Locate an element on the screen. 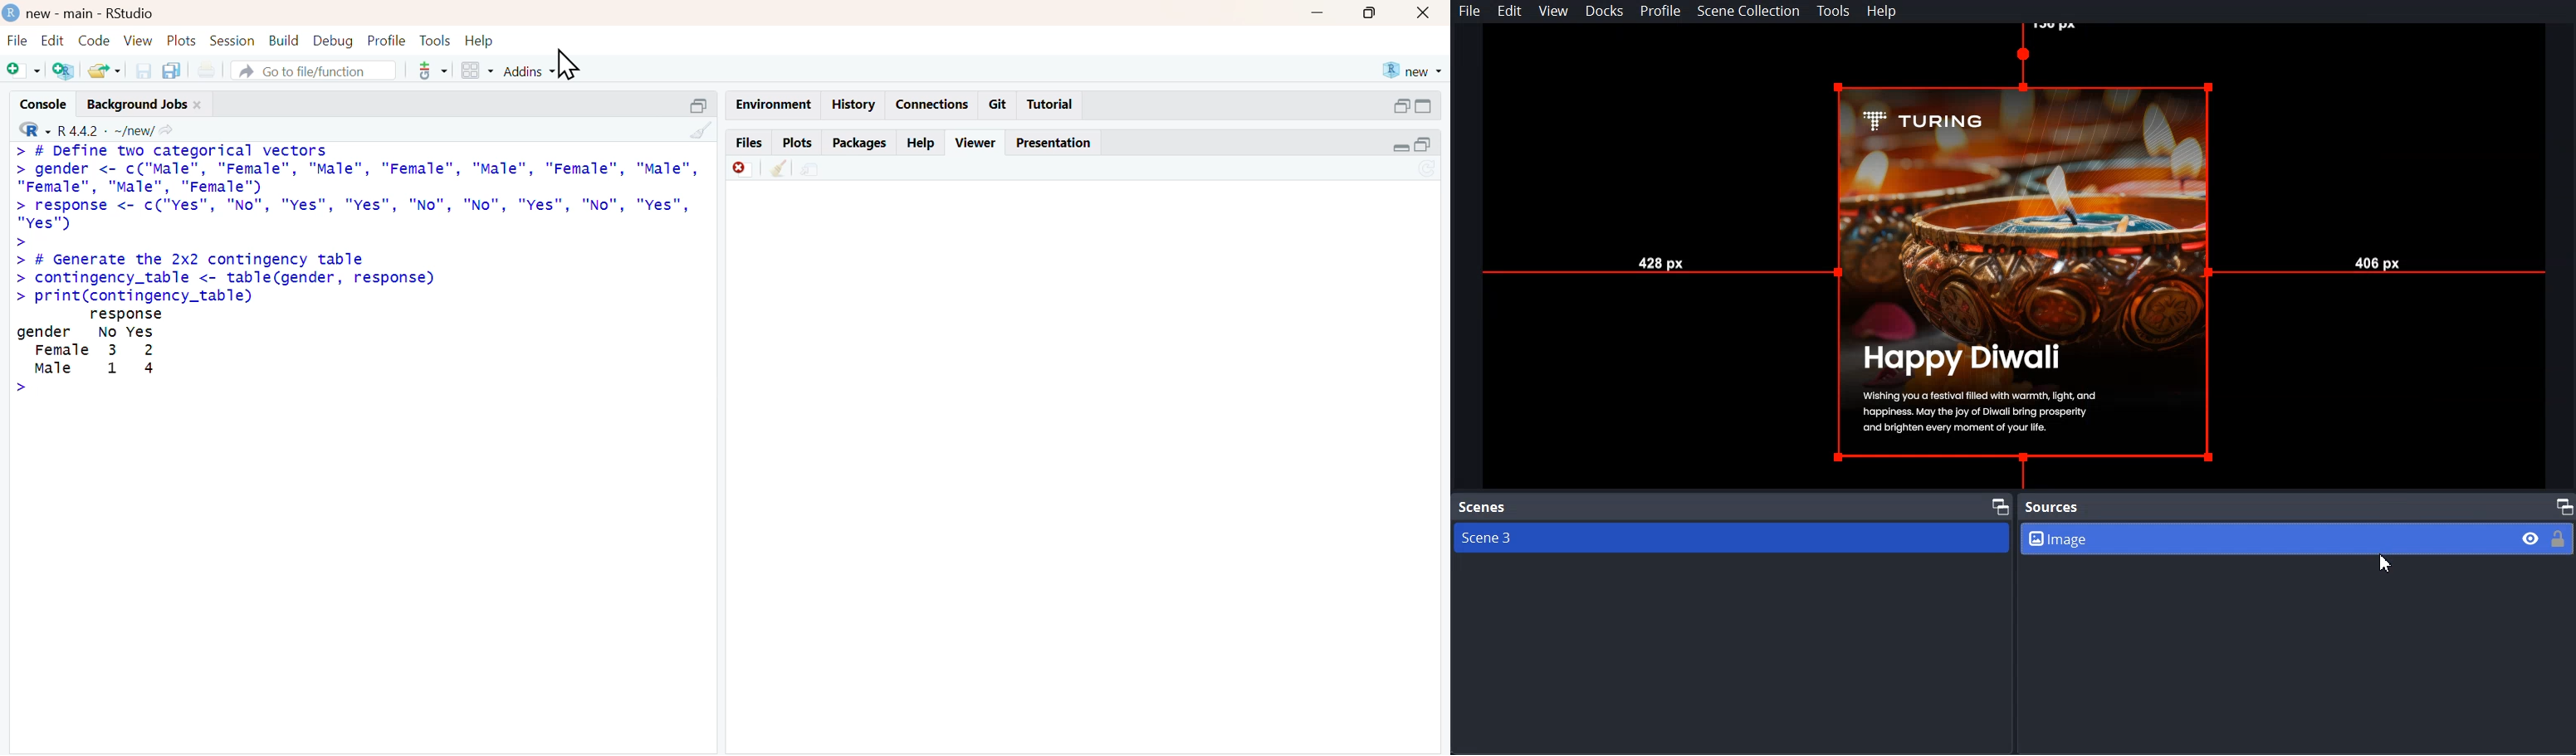 The image size is (2576, 756). share is located at coordinates (811, 171).